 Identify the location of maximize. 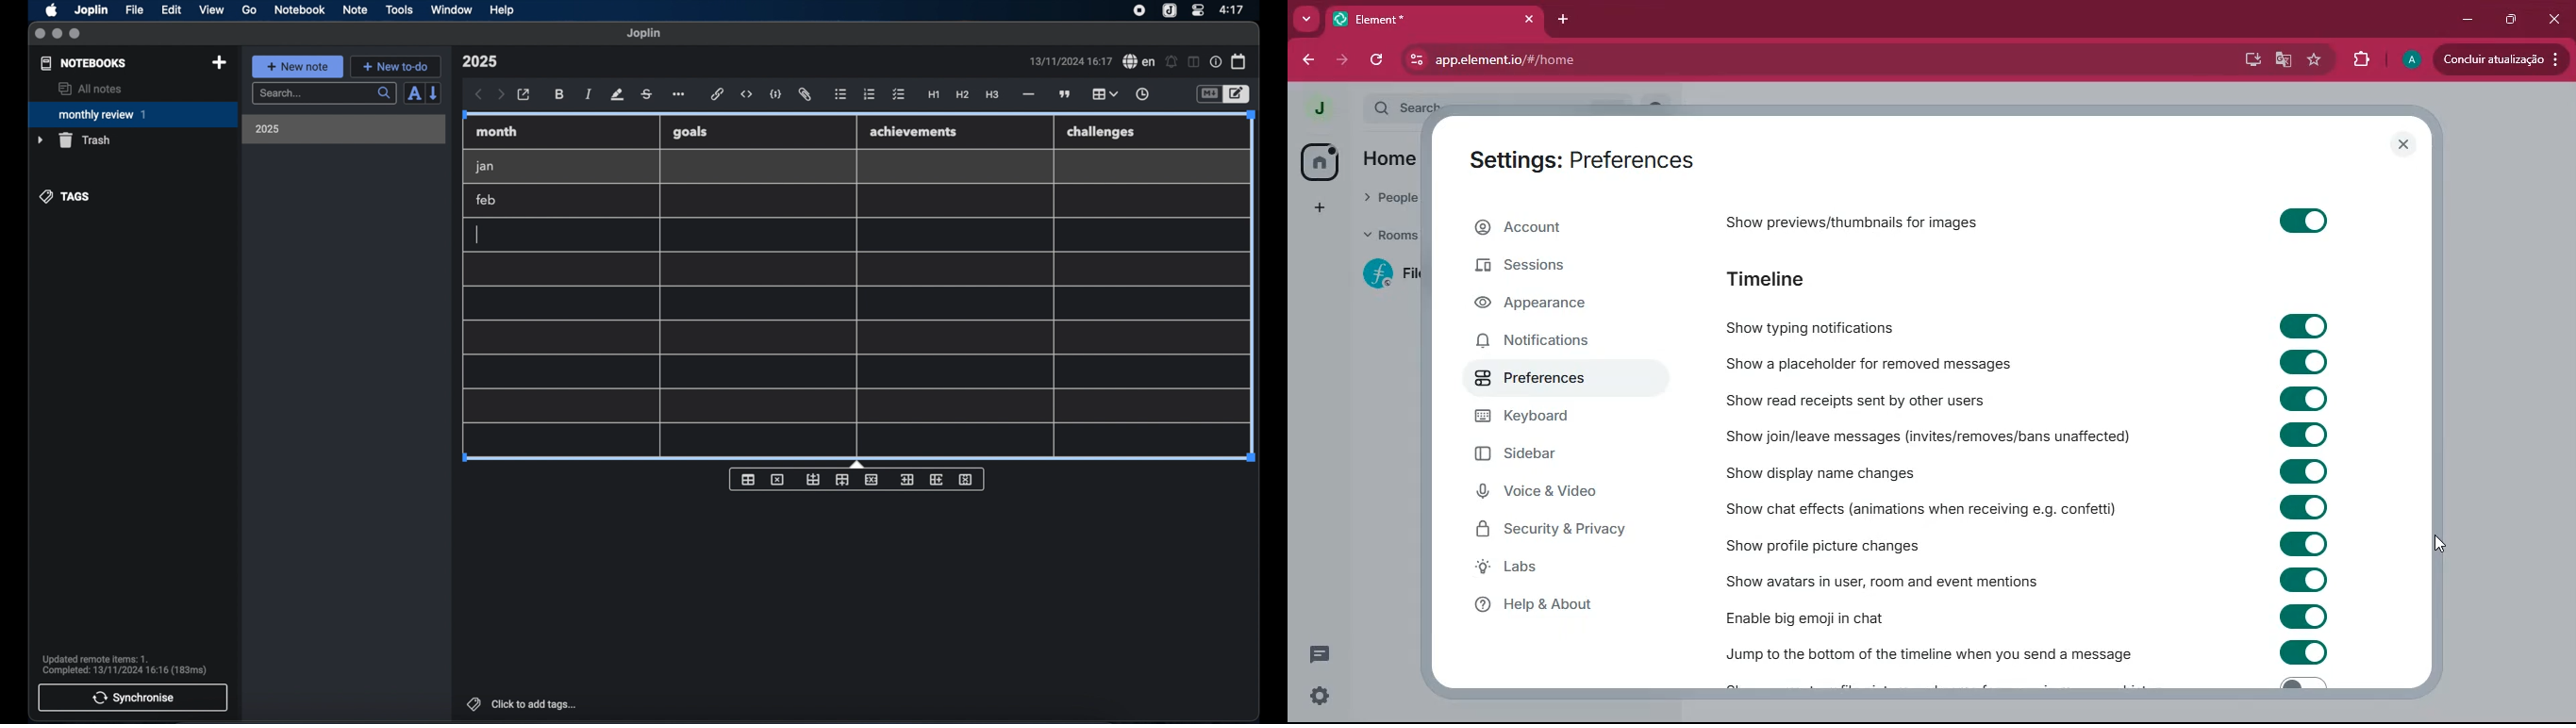
(76, 34).